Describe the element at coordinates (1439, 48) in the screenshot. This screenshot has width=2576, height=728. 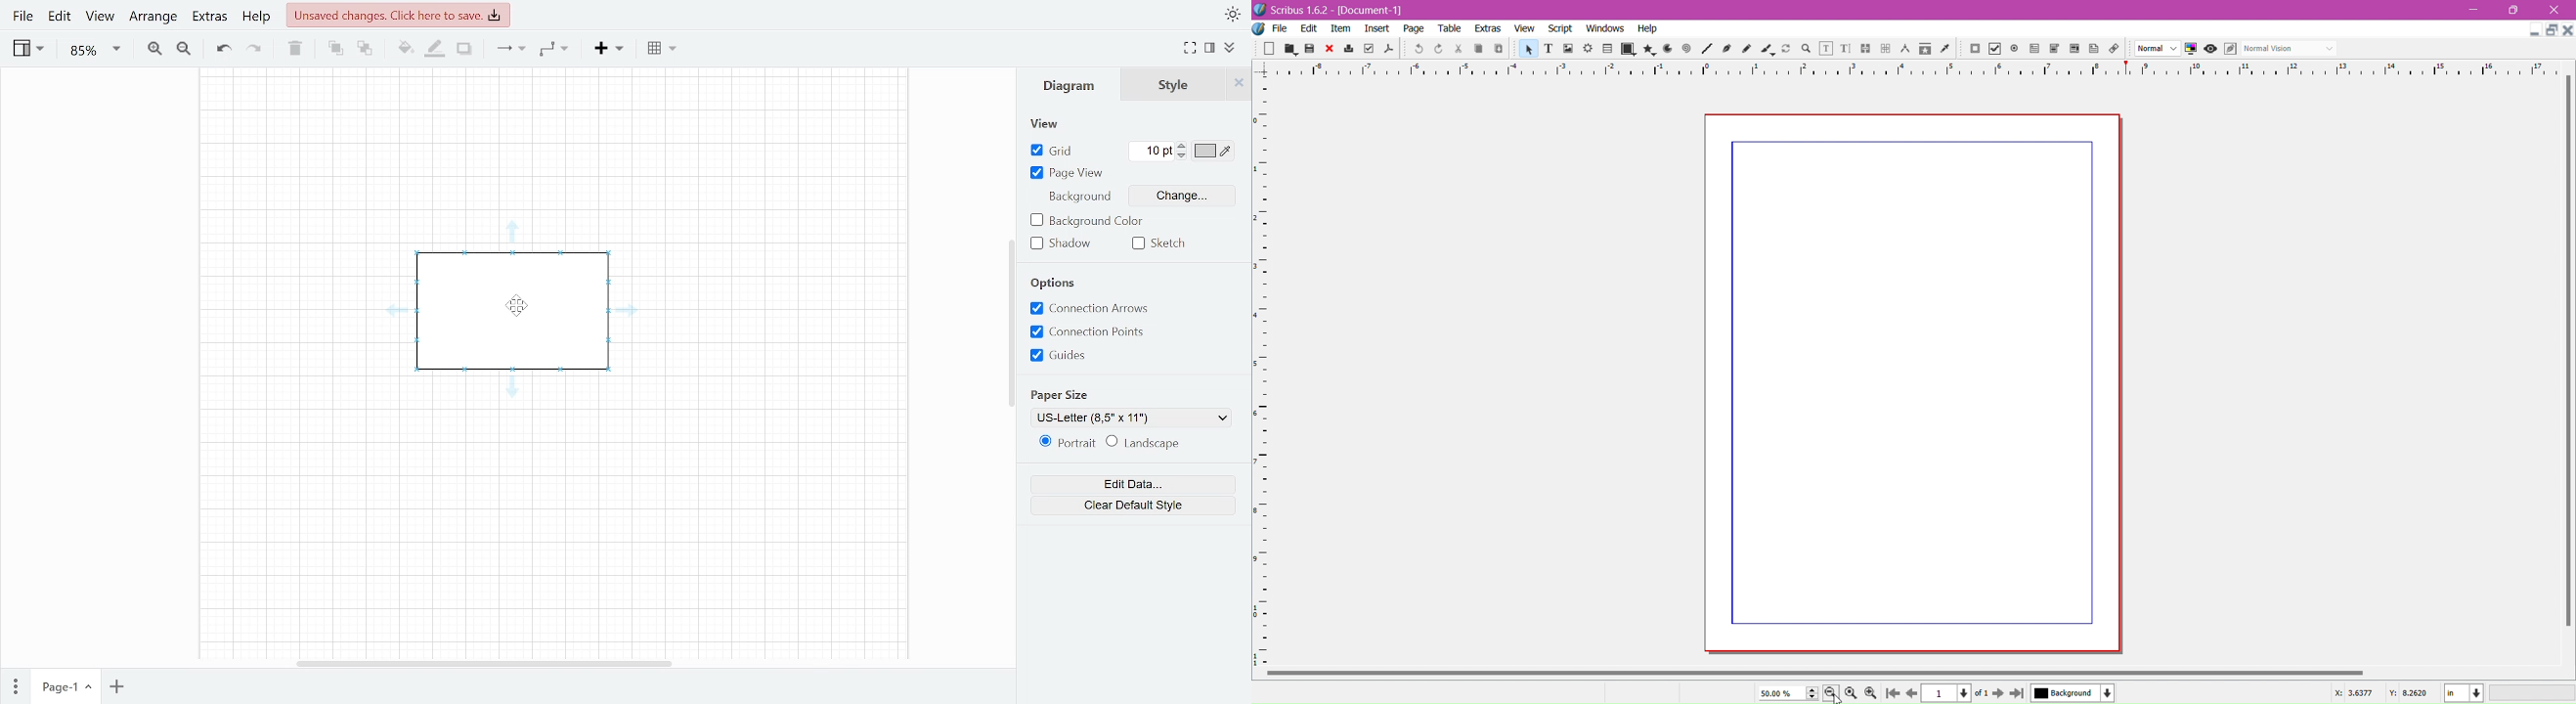
I see `Redo` at that location.